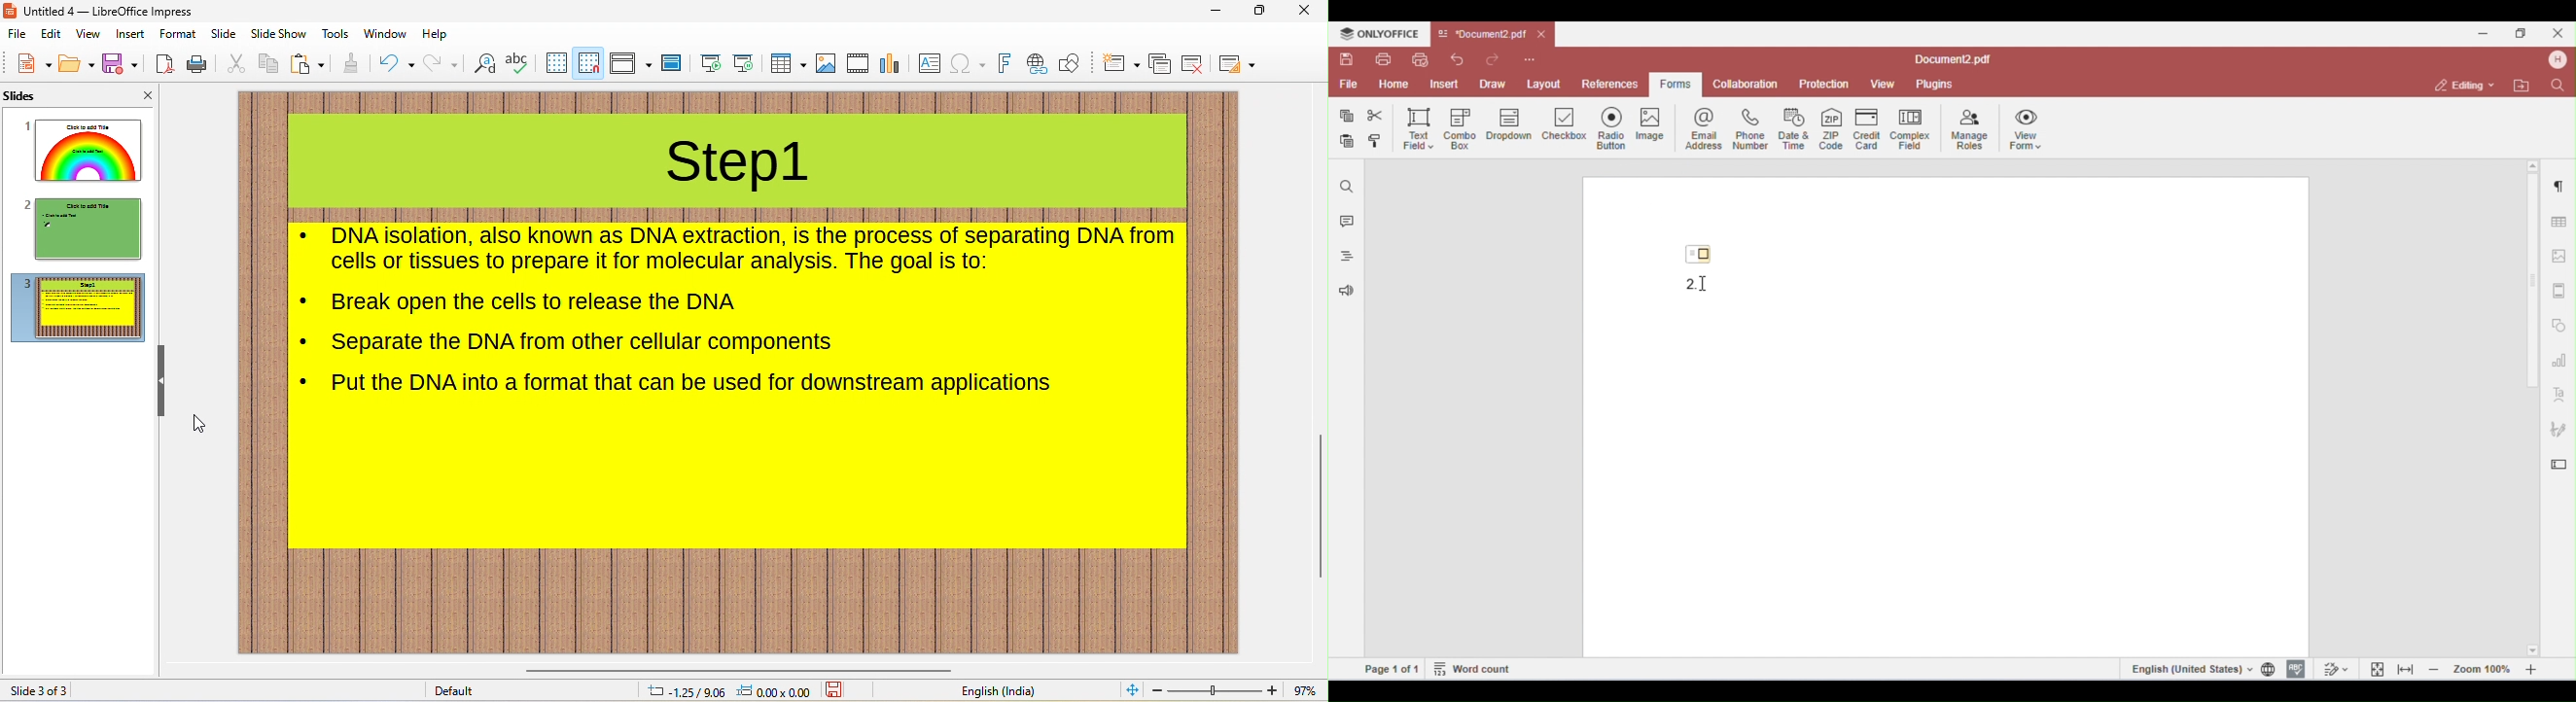  What do you see at coordinates (18, 35) in the screenshot?
I see `file` at bounding box center [18, 35].